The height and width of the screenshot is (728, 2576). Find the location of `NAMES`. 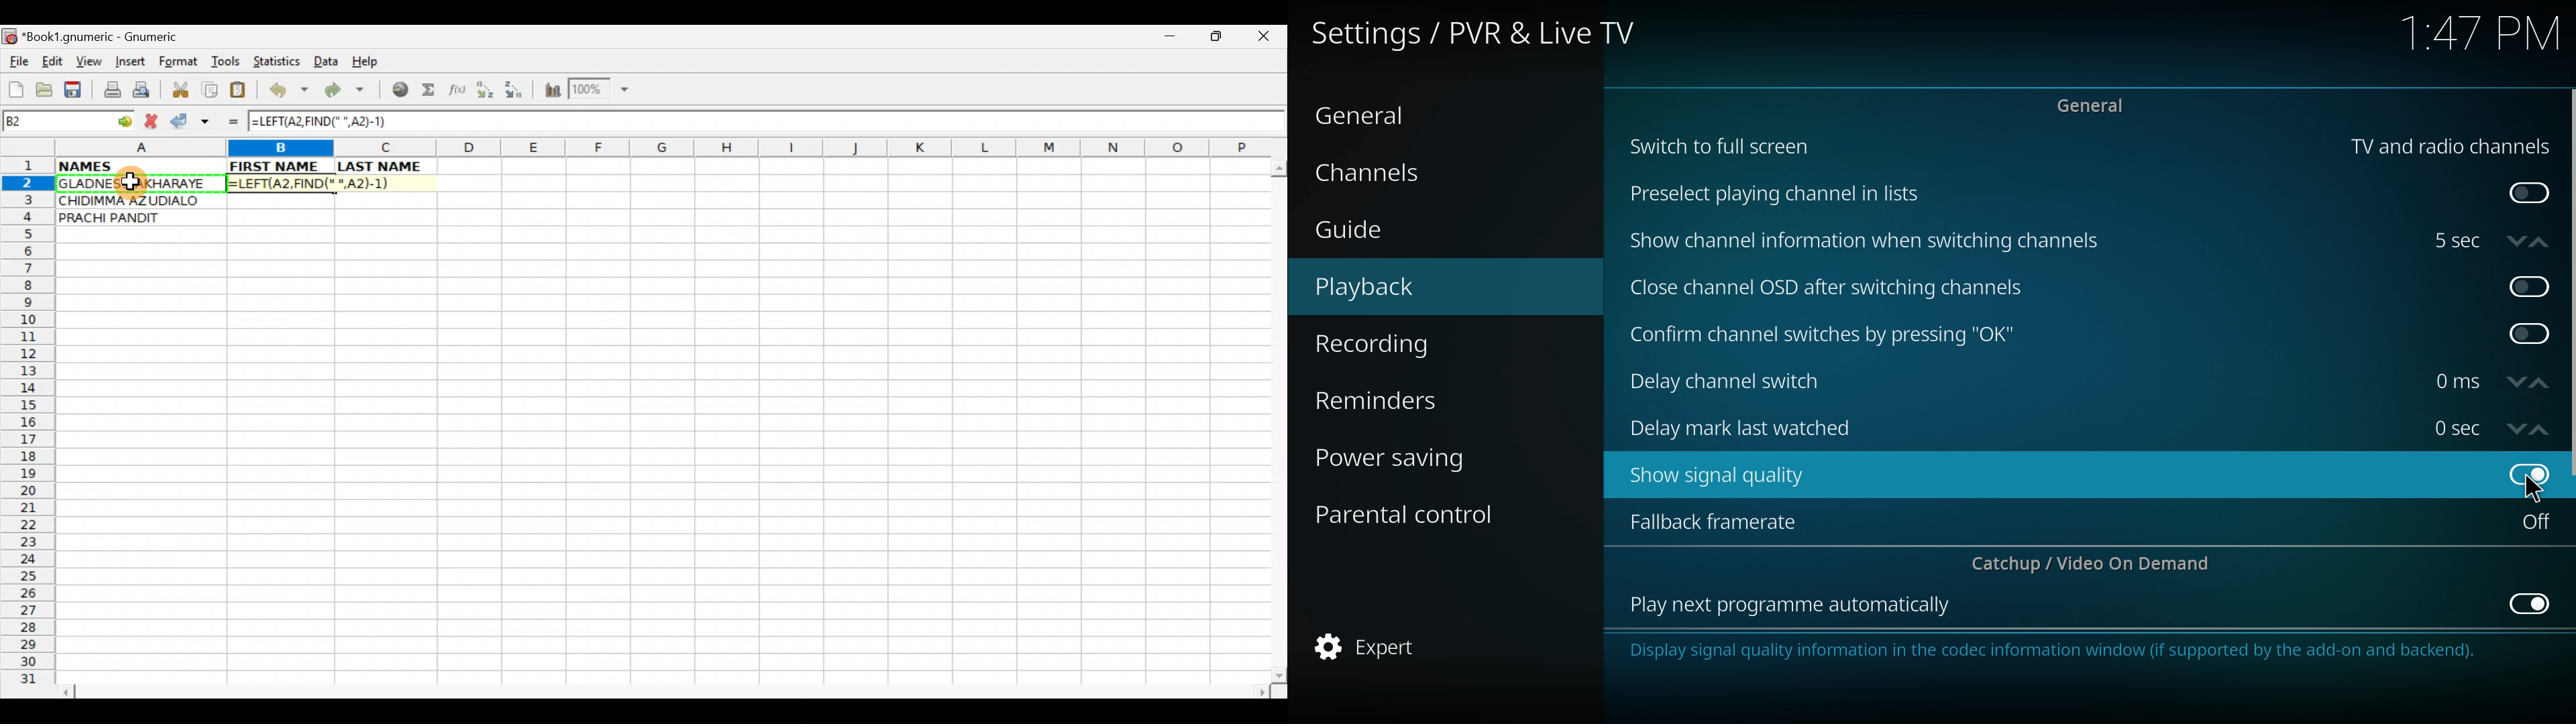

NAMES is located at coordinates (140, 167).